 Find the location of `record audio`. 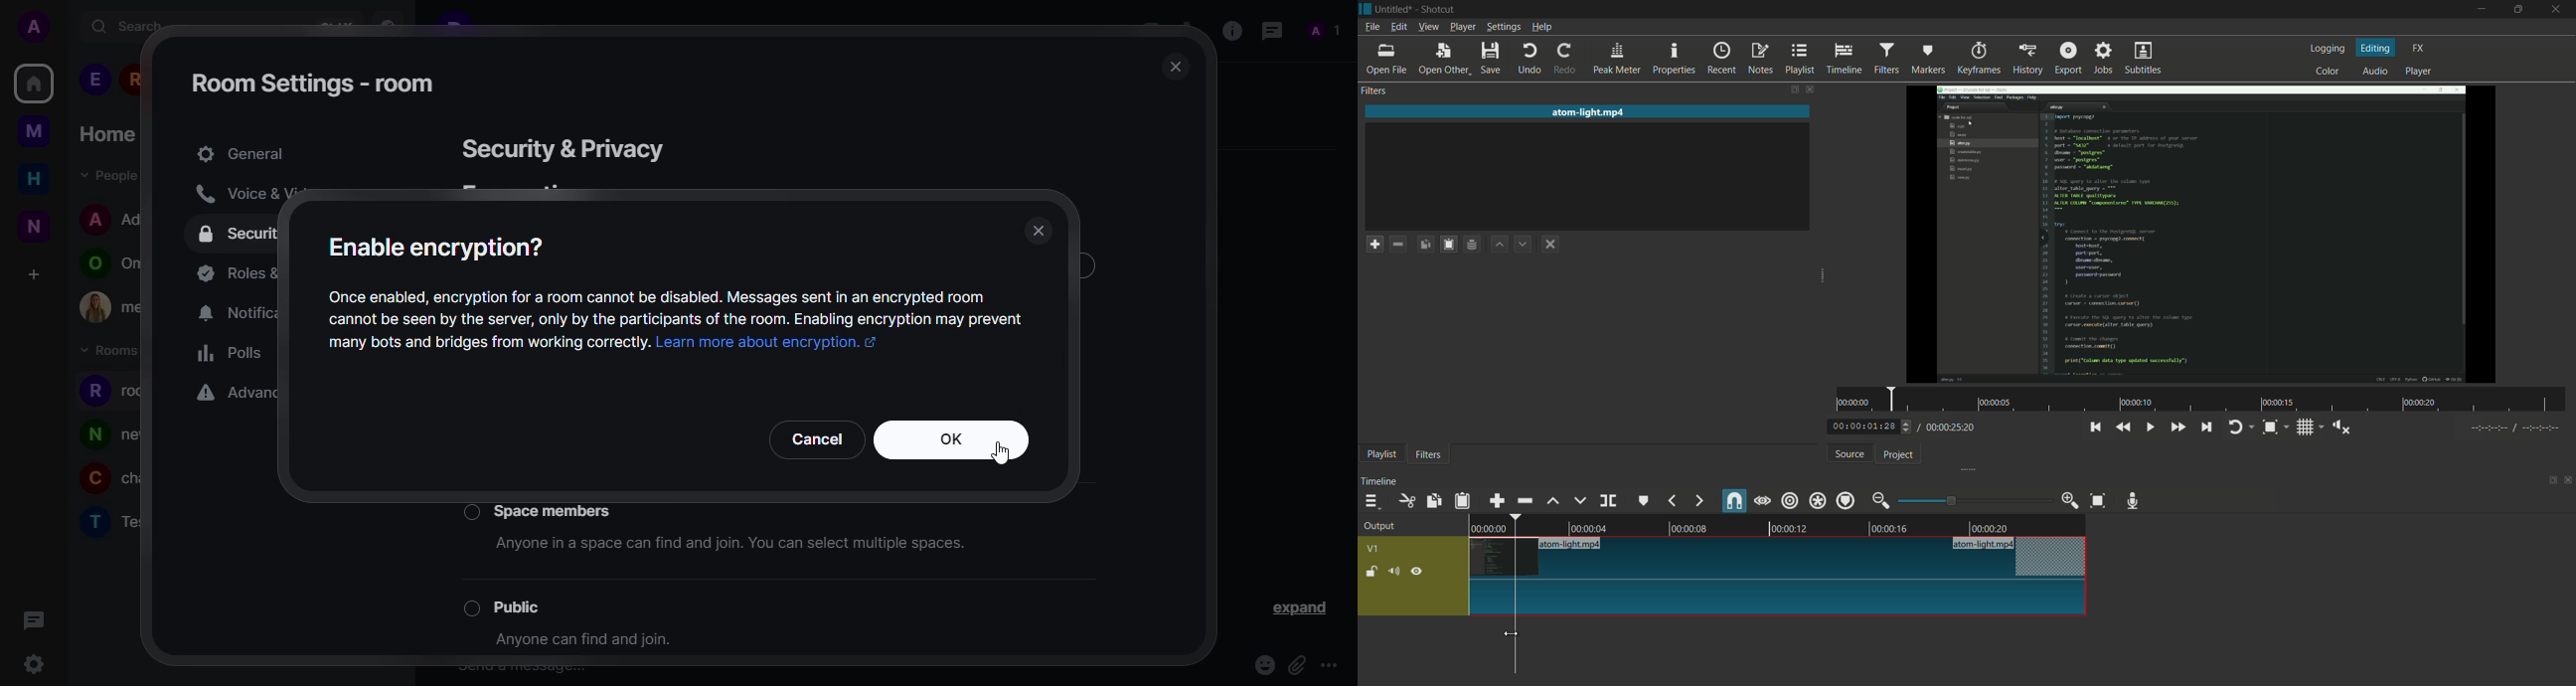

record audio is located at coordinates (2137, 501).